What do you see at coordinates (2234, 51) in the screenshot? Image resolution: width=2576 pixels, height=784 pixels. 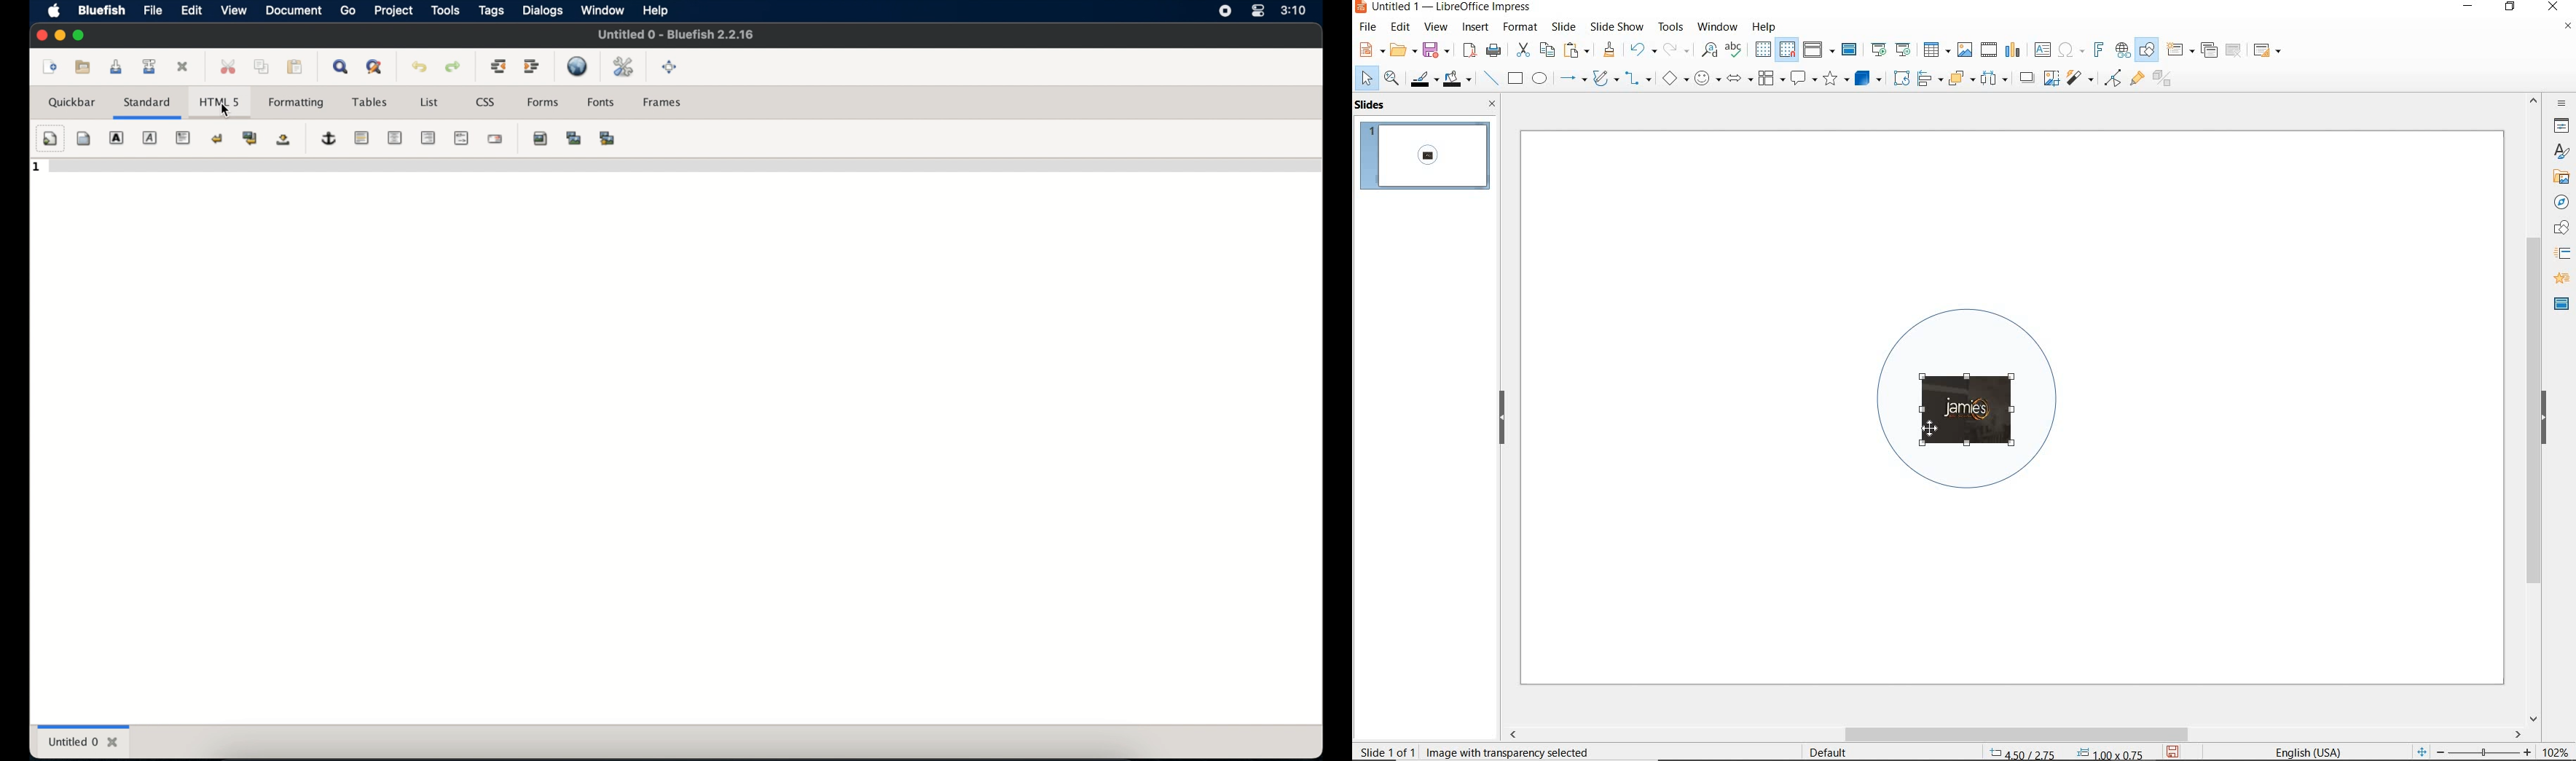 I see `delete slide` at bounding box center [2234, 51].